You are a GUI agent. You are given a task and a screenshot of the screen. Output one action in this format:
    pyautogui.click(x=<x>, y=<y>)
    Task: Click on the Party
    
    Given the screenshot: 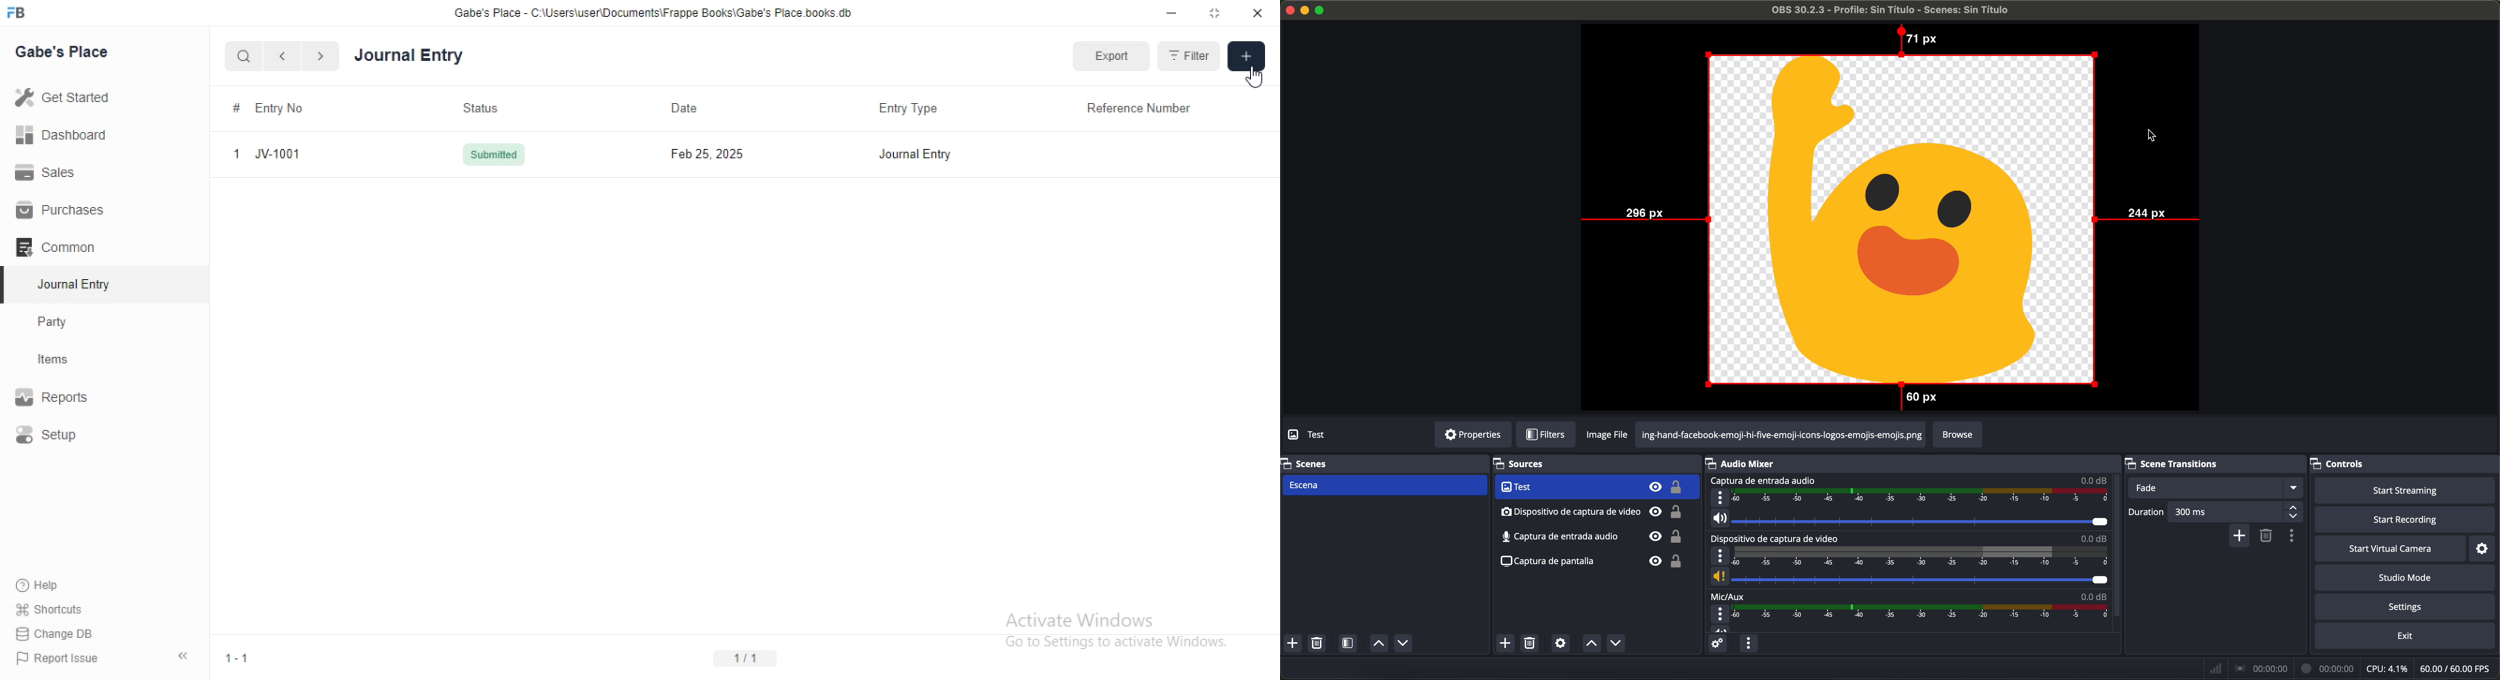 What is the action you would take?
    pyautogui.click(x=72, y=322)
    